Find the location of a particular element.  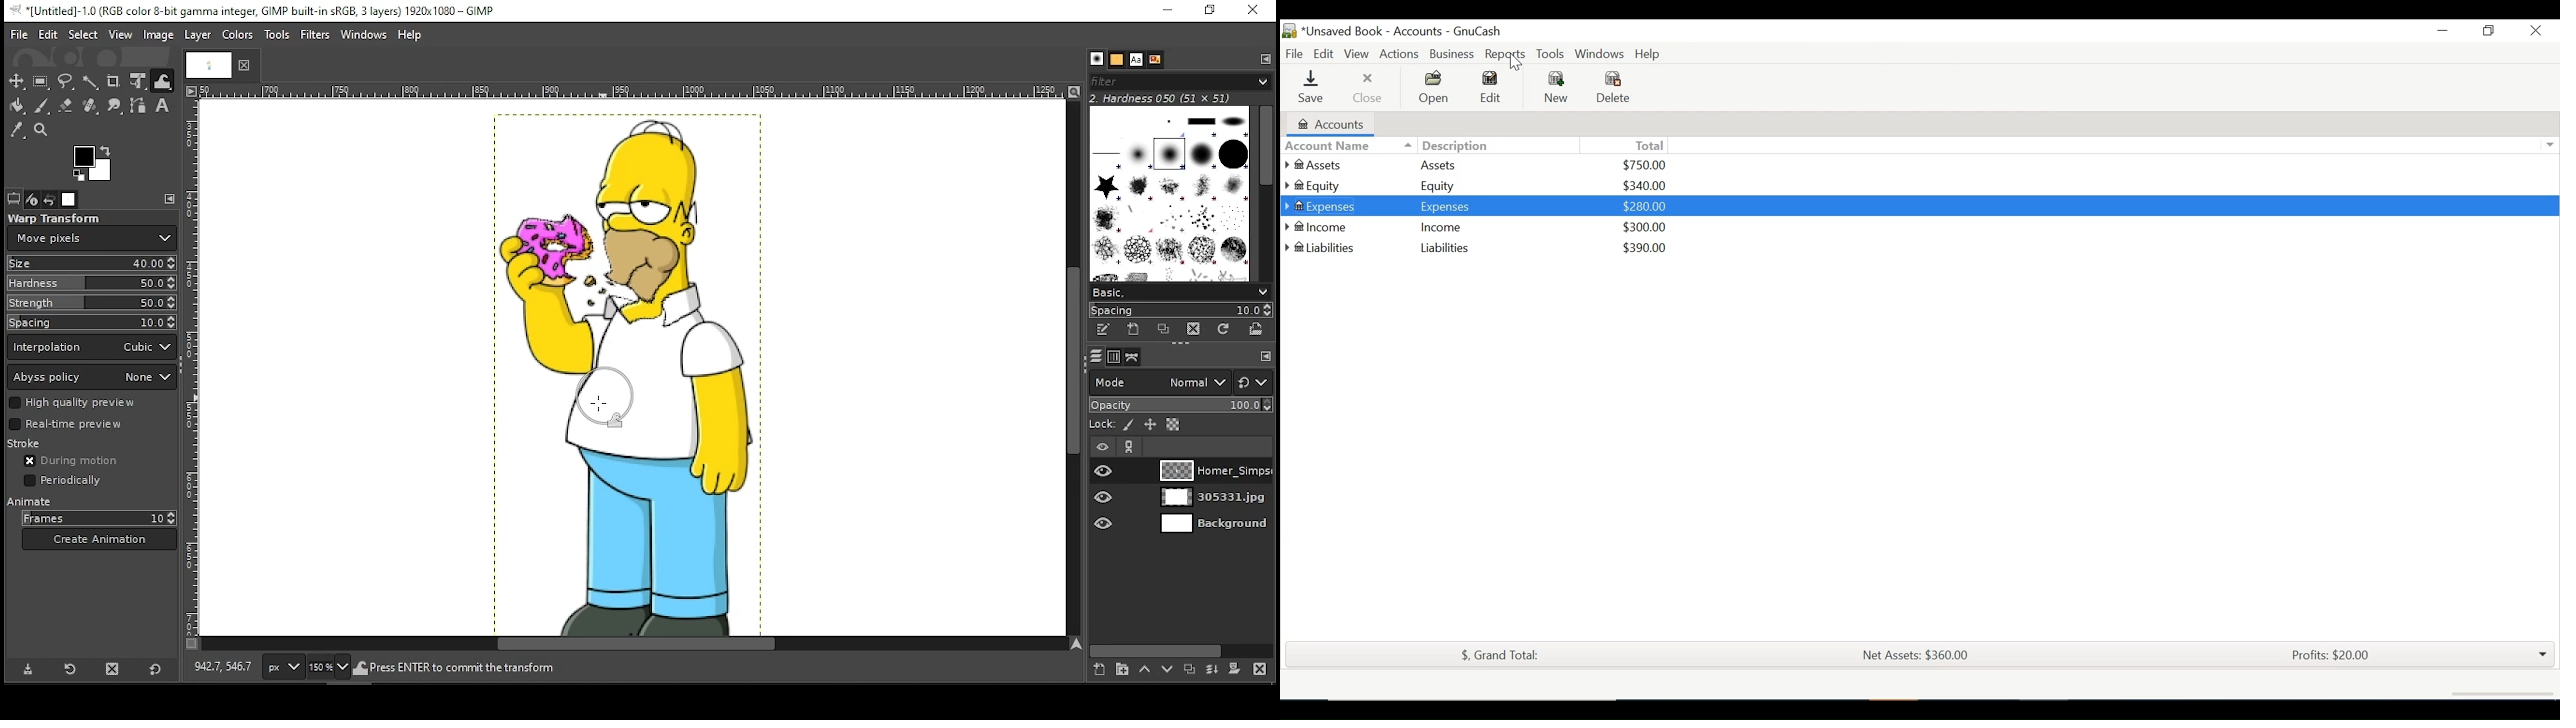

reset to default values is located at coordinates (156, 669).